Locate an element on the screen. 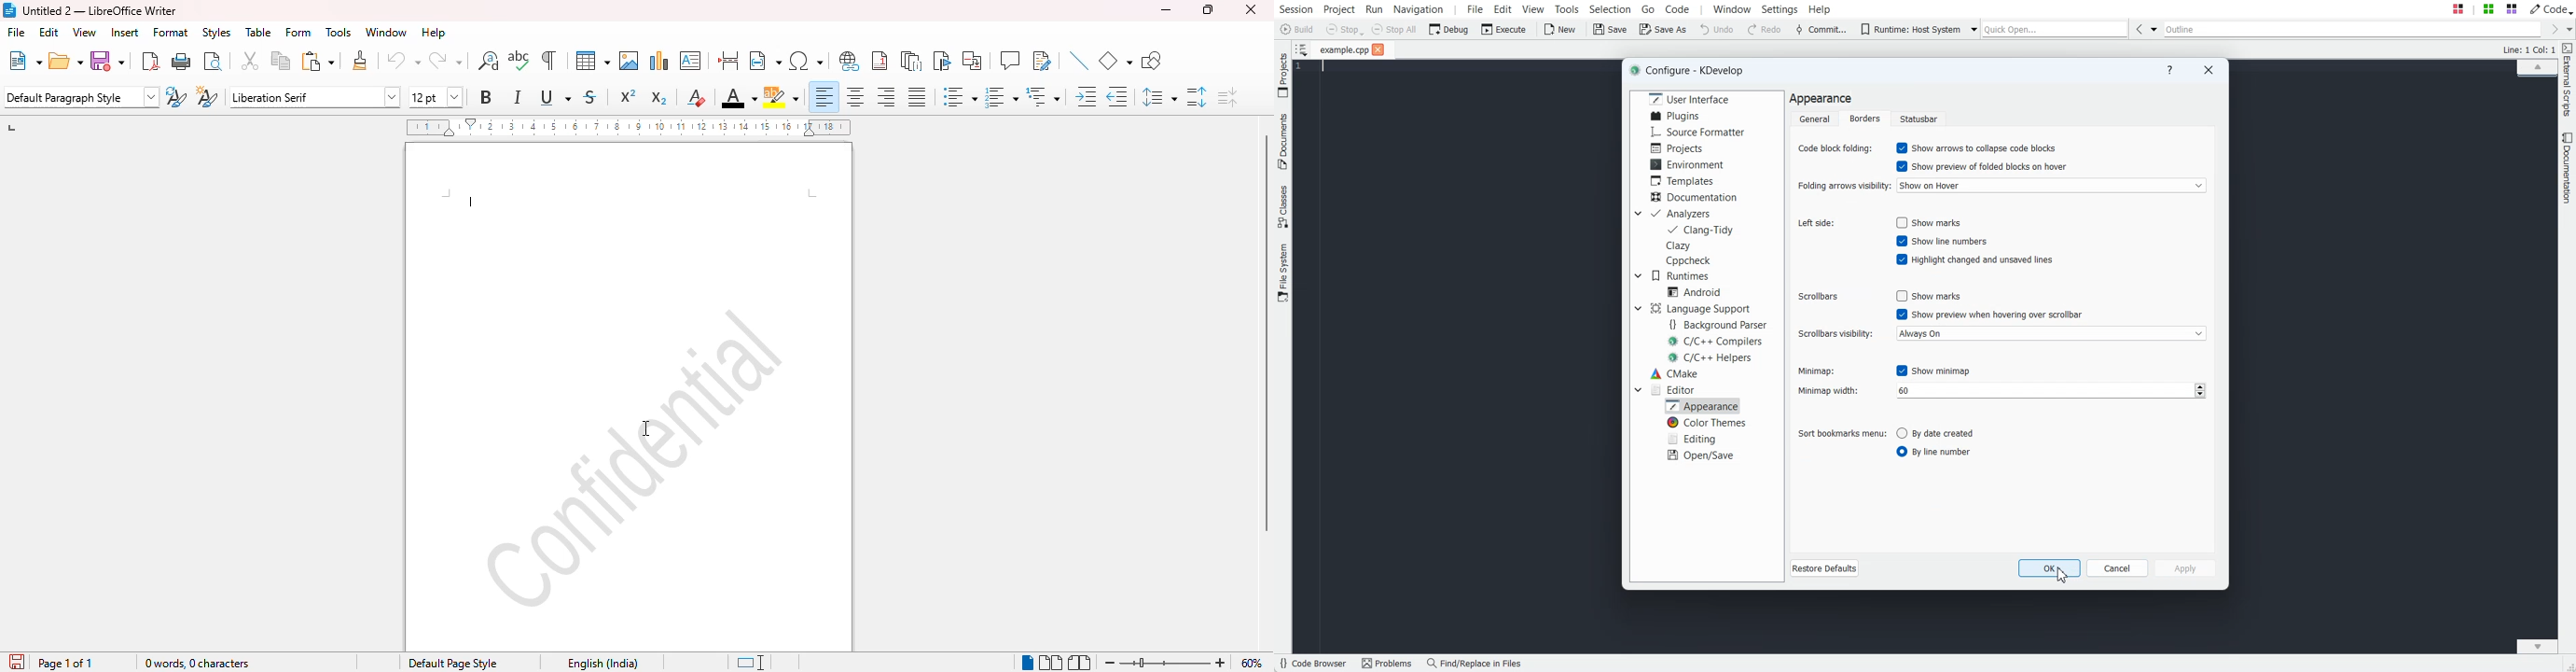  tools is located at coordinates (339, 33).